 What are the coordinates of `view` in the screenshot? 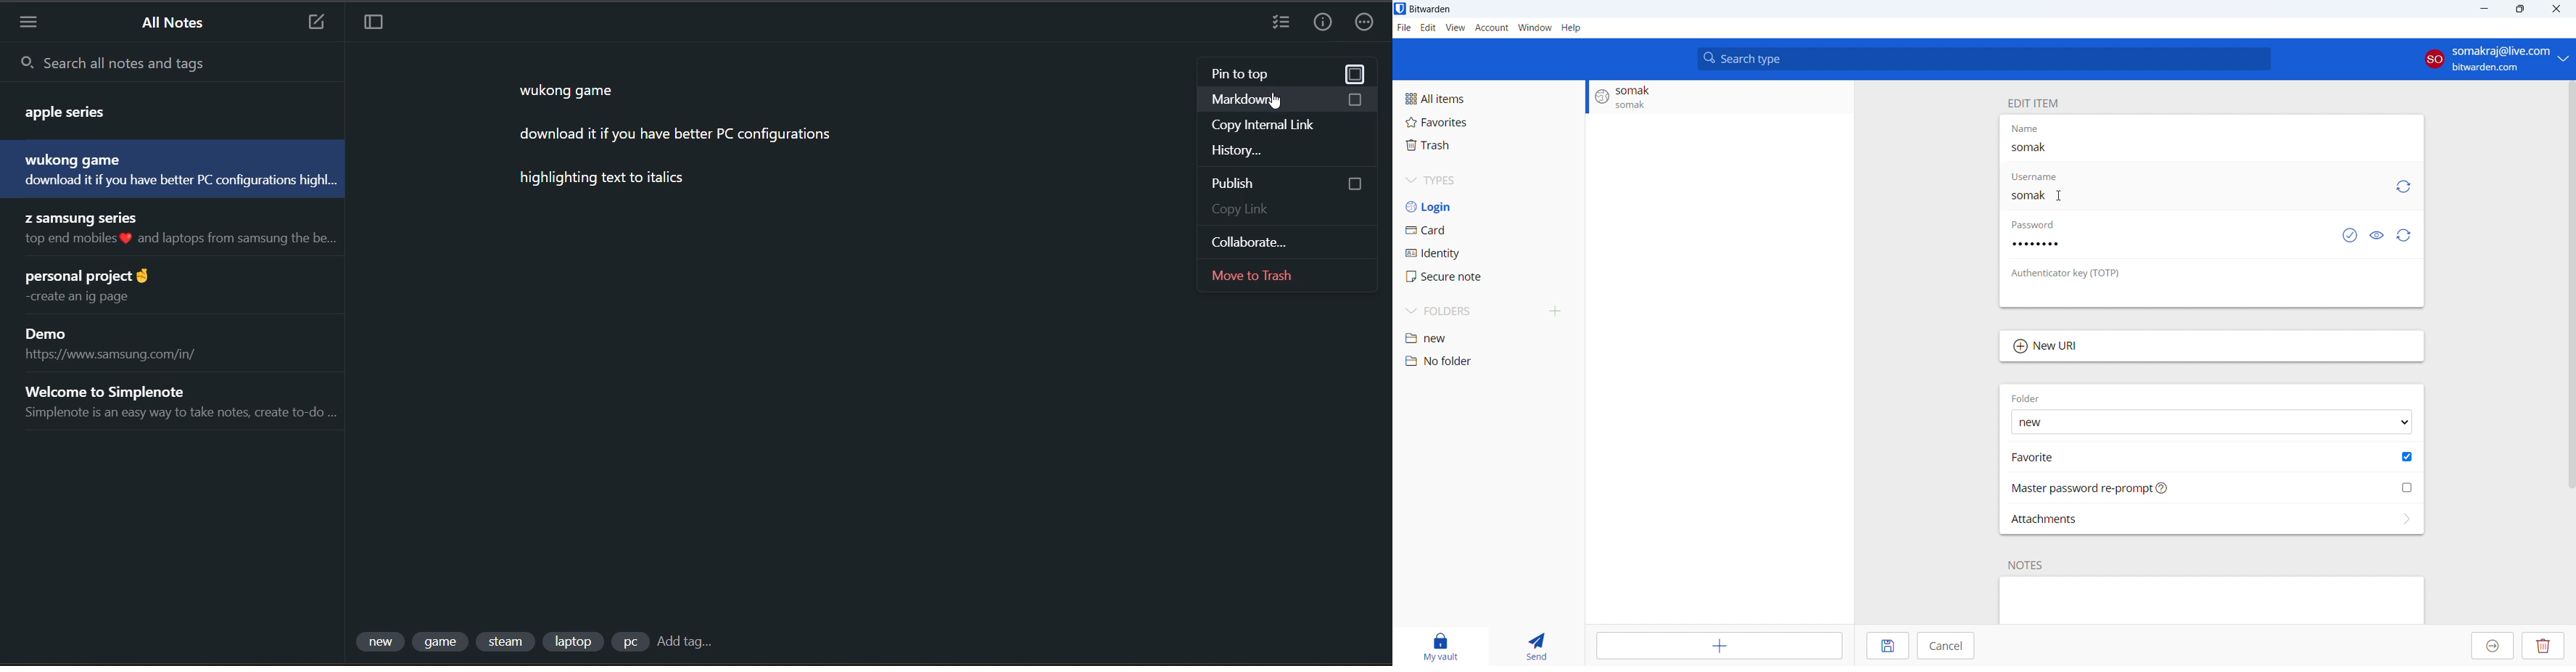 It's located at (1456, 28).